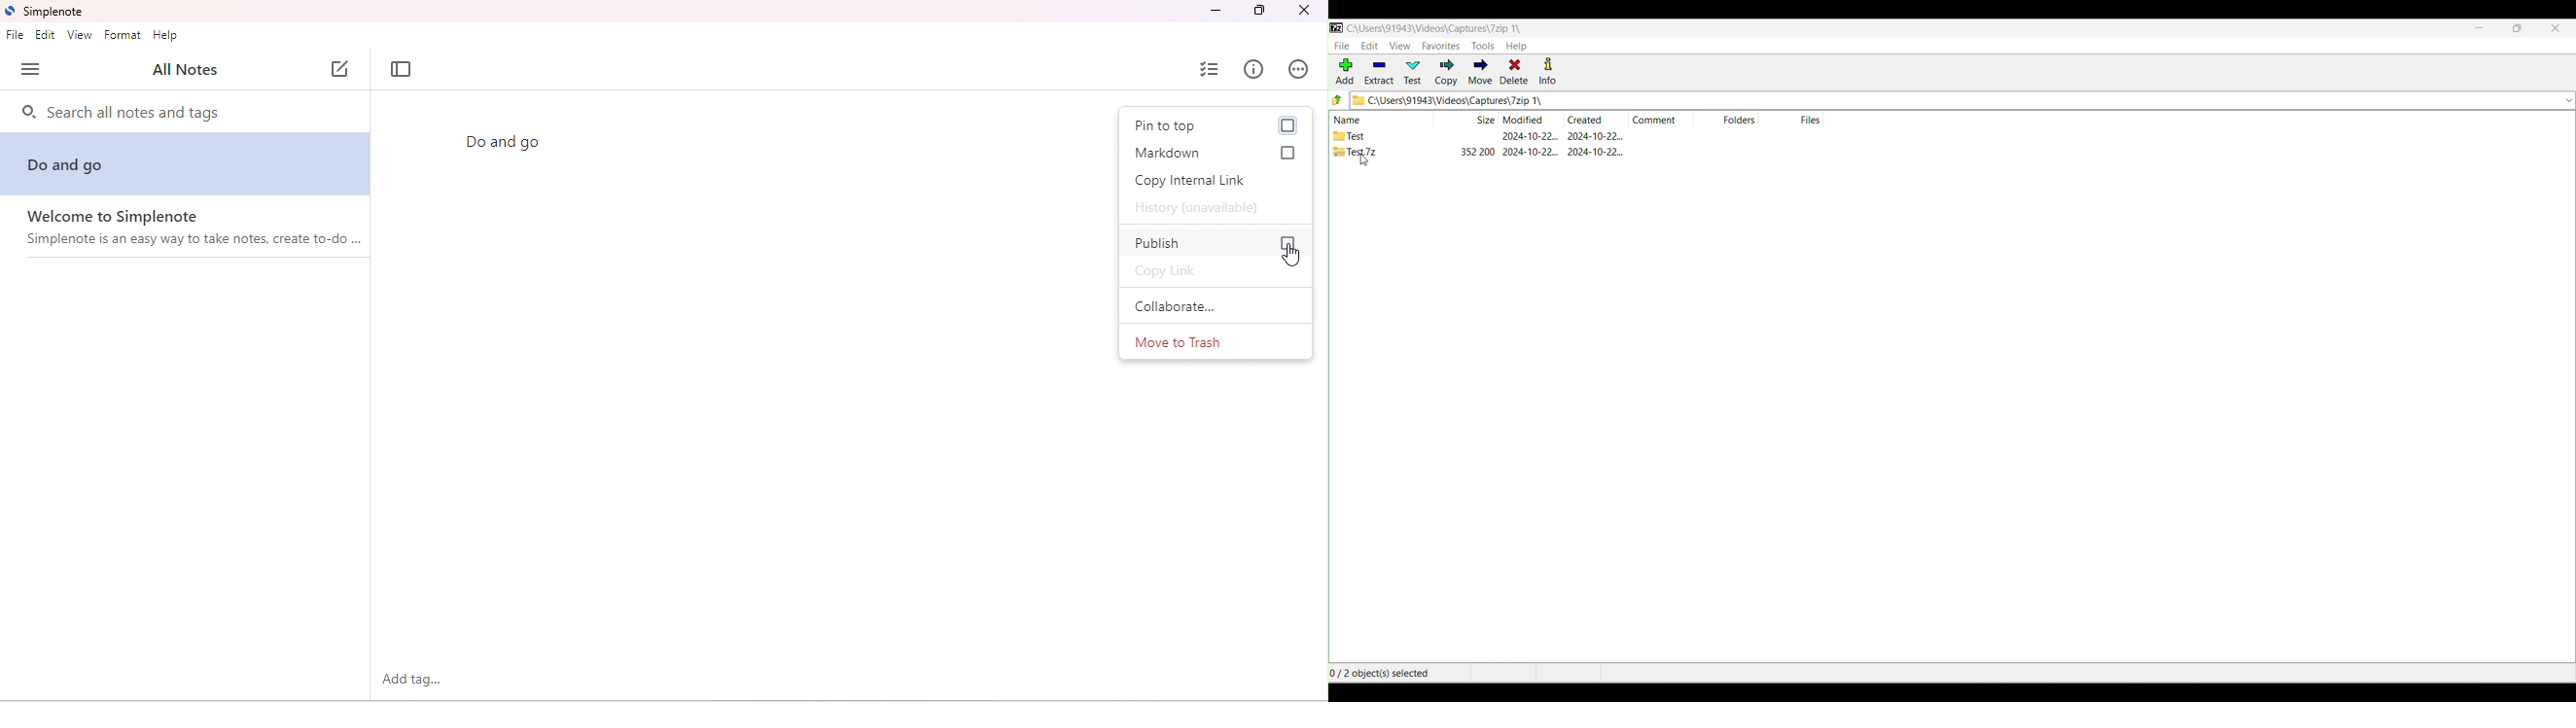  Describe the element at coordinates (1455, 100) in the screenshot. I see `C:\Users\91943\Videos\Capture\7zip 1\` at that location.